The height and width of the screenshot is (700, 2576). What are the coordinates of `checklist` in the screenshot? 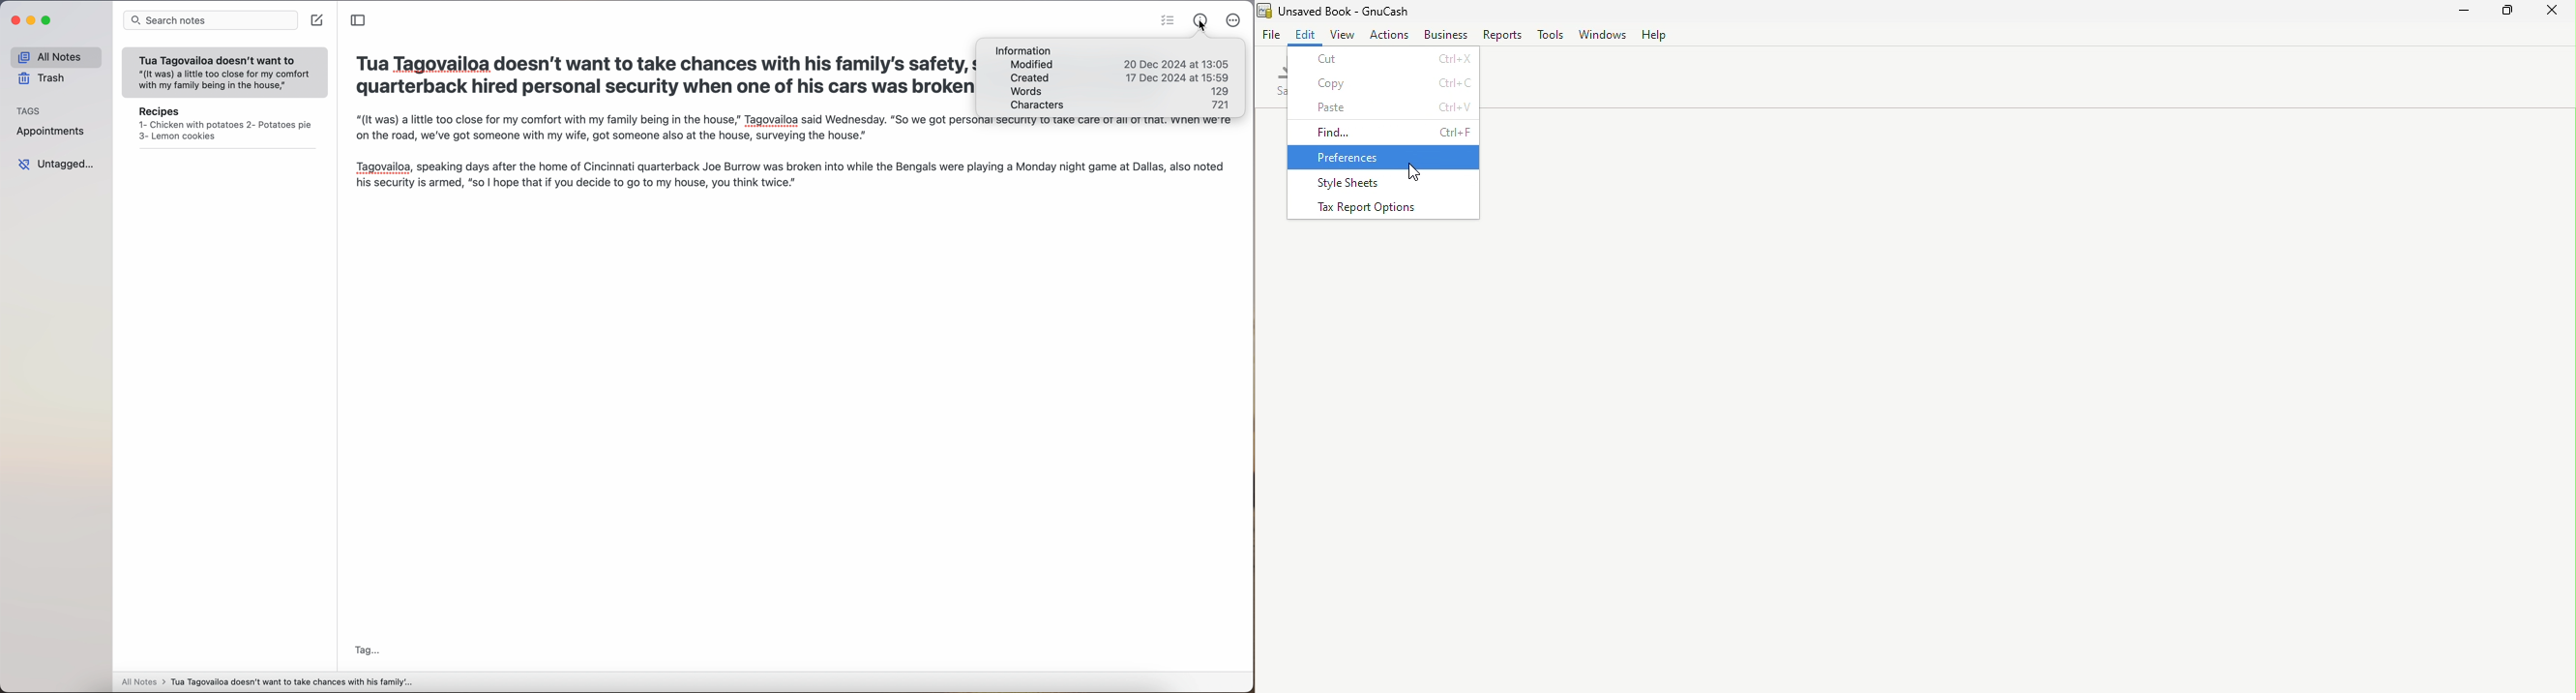 It's located at (1168, 22).